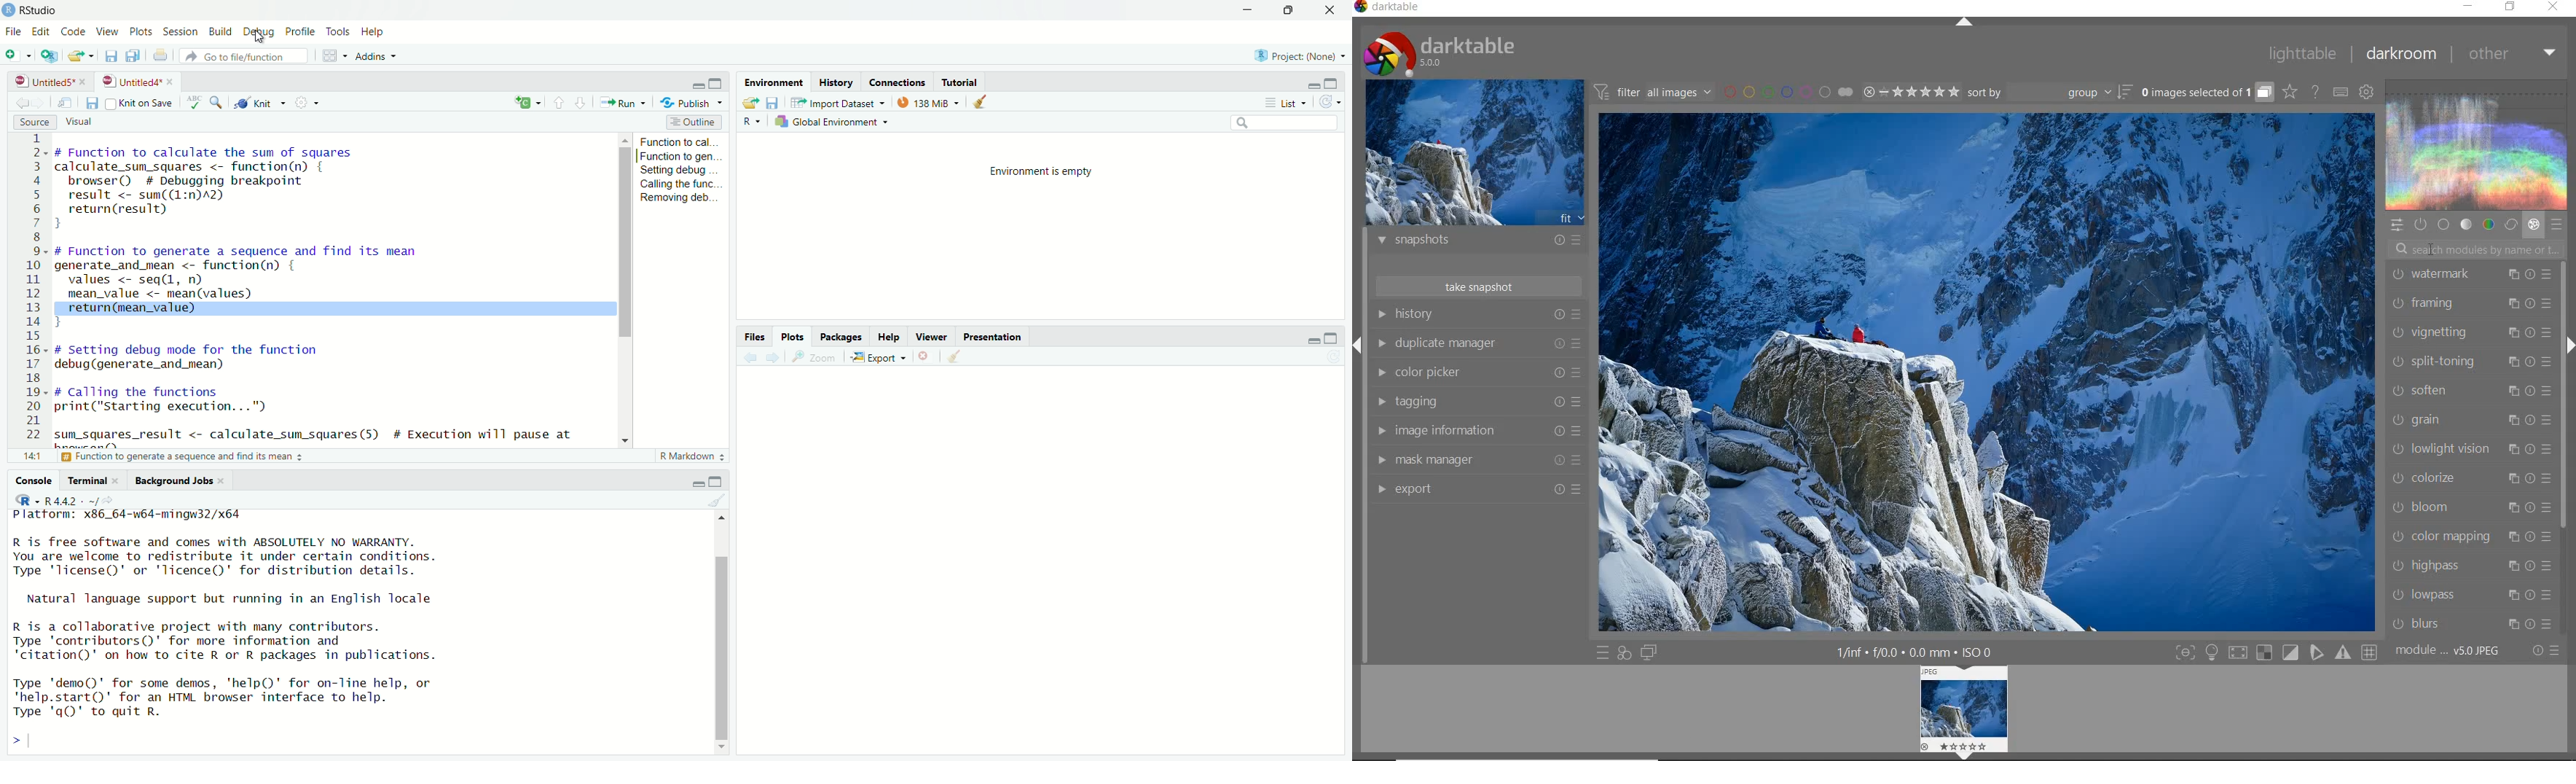  Describe the element at coordinates (11, 743) in the screenshot. I see `prompt cursor` at that location.